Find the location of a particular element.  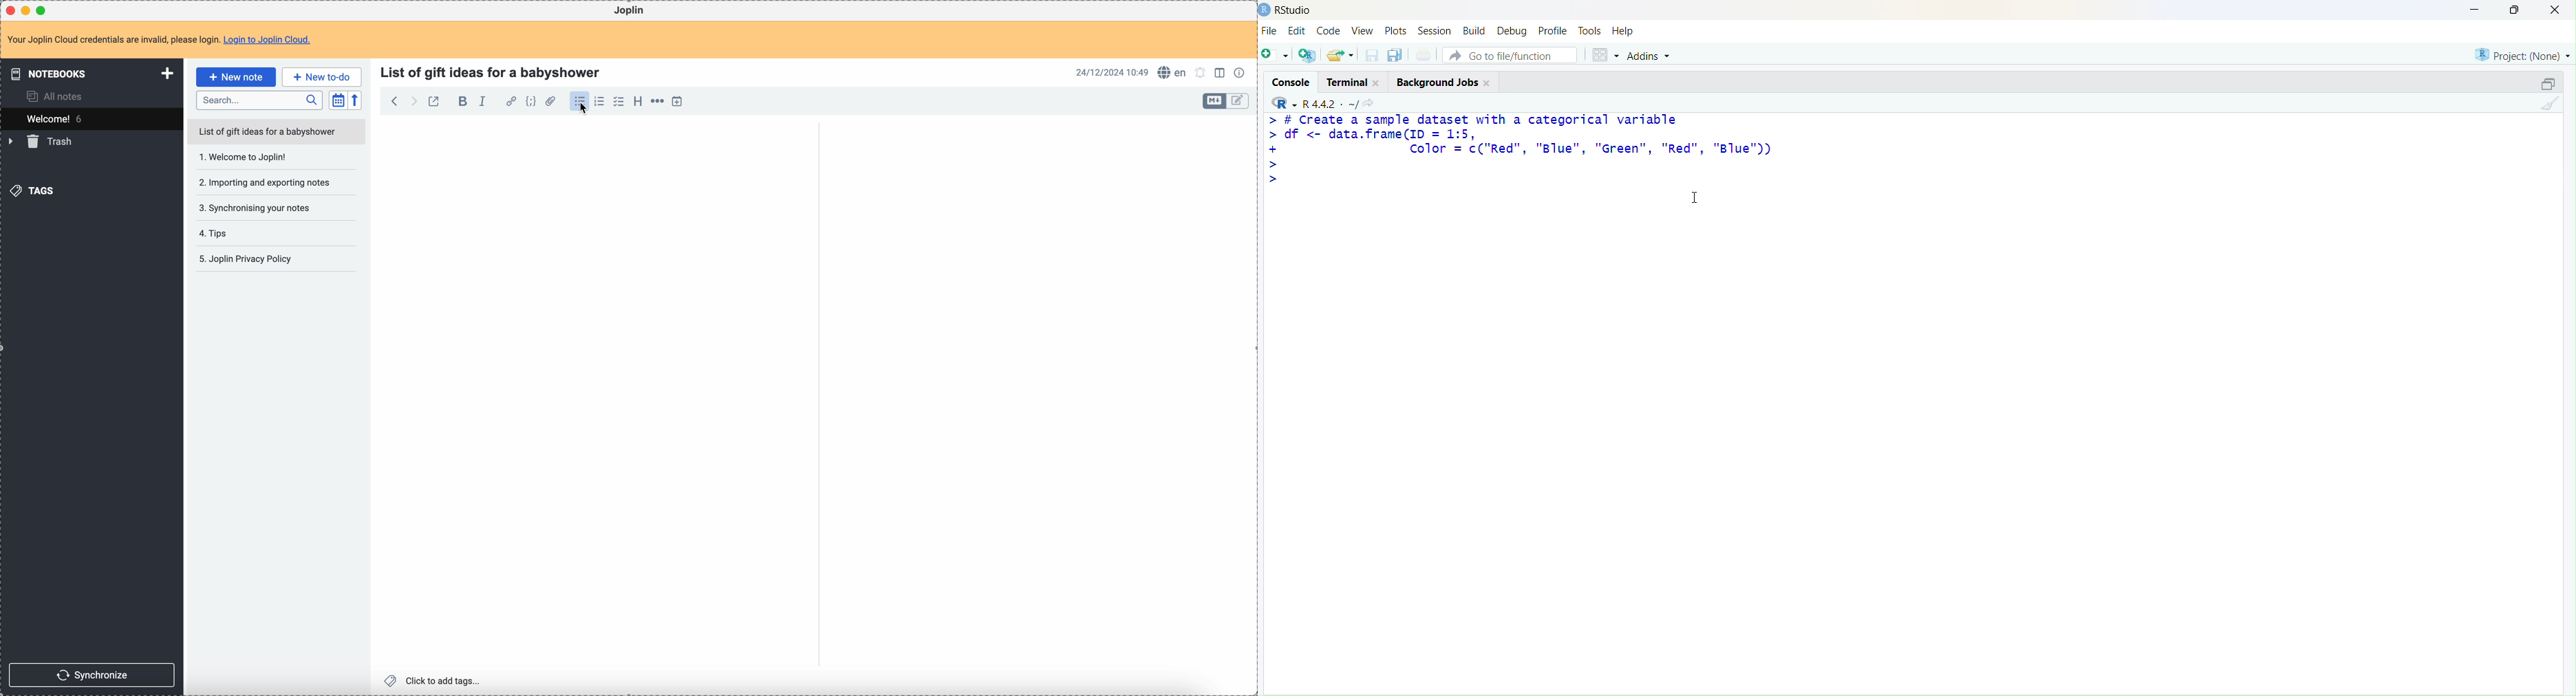

profile is located at coordinates (1555, 31).